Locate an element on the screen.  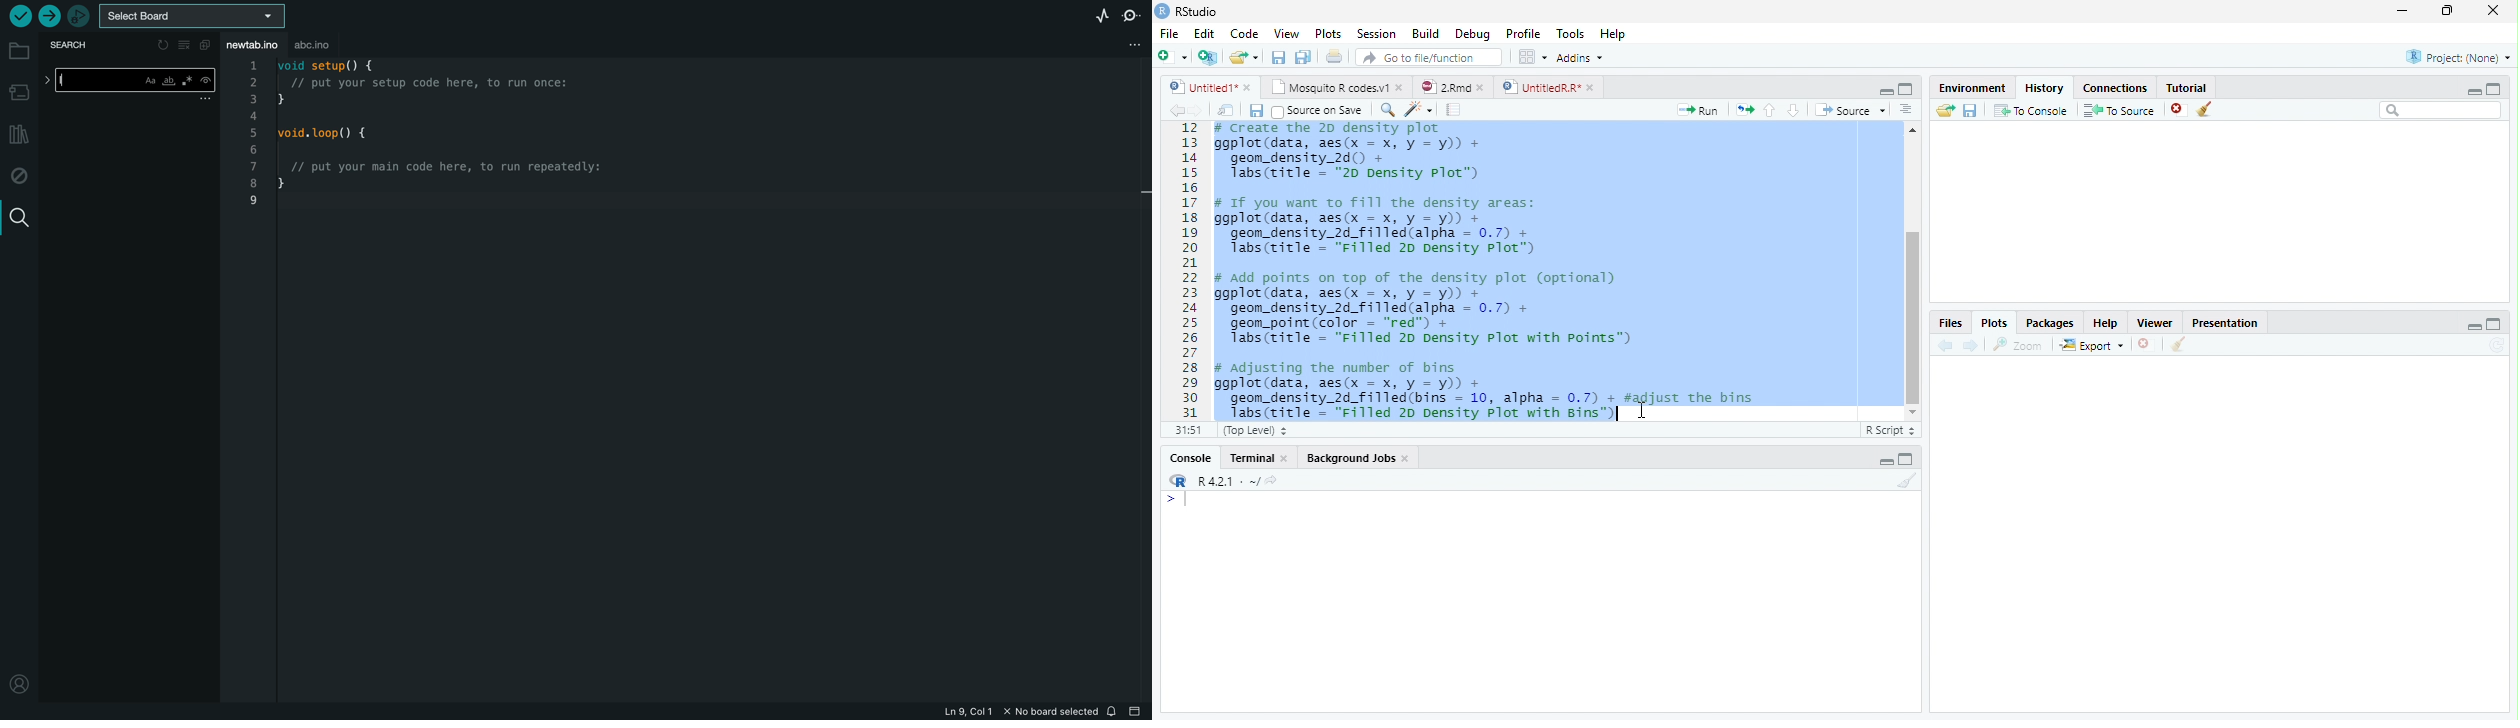
maximize is located at coordinates (2494, 88).